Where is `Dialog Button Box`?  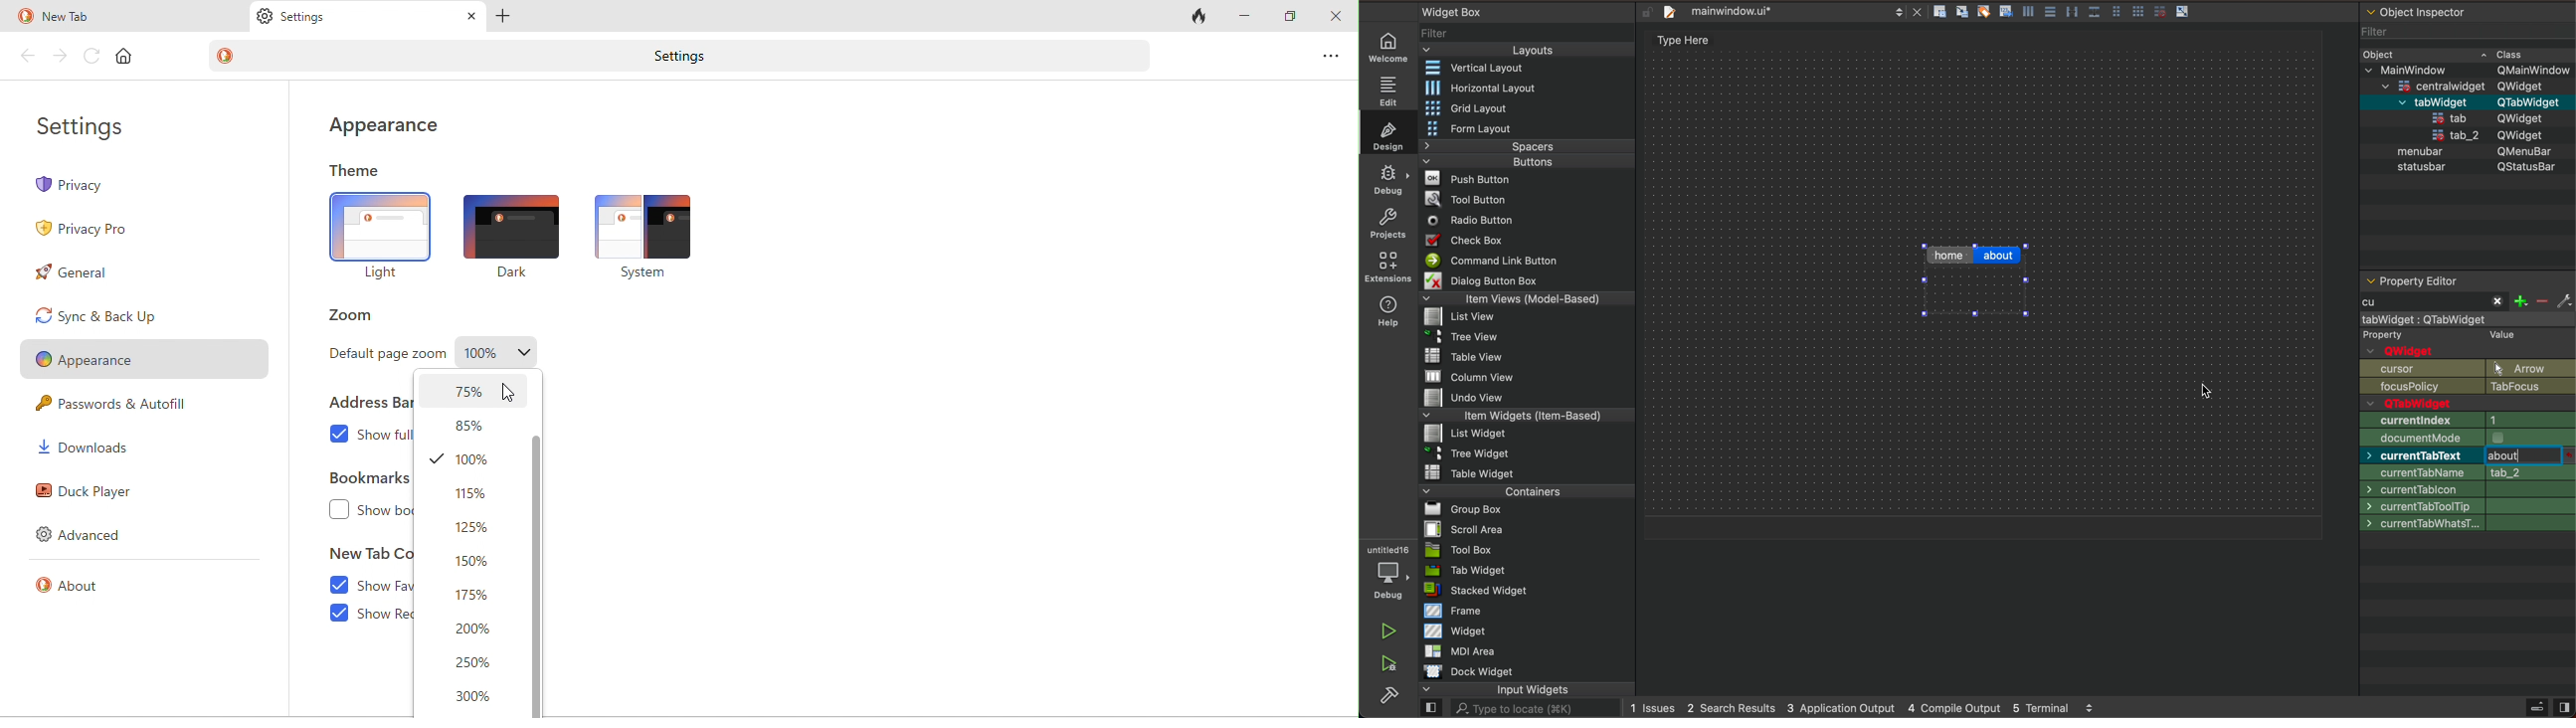
Dialog Button Box is located at coordinates (1477, 280).